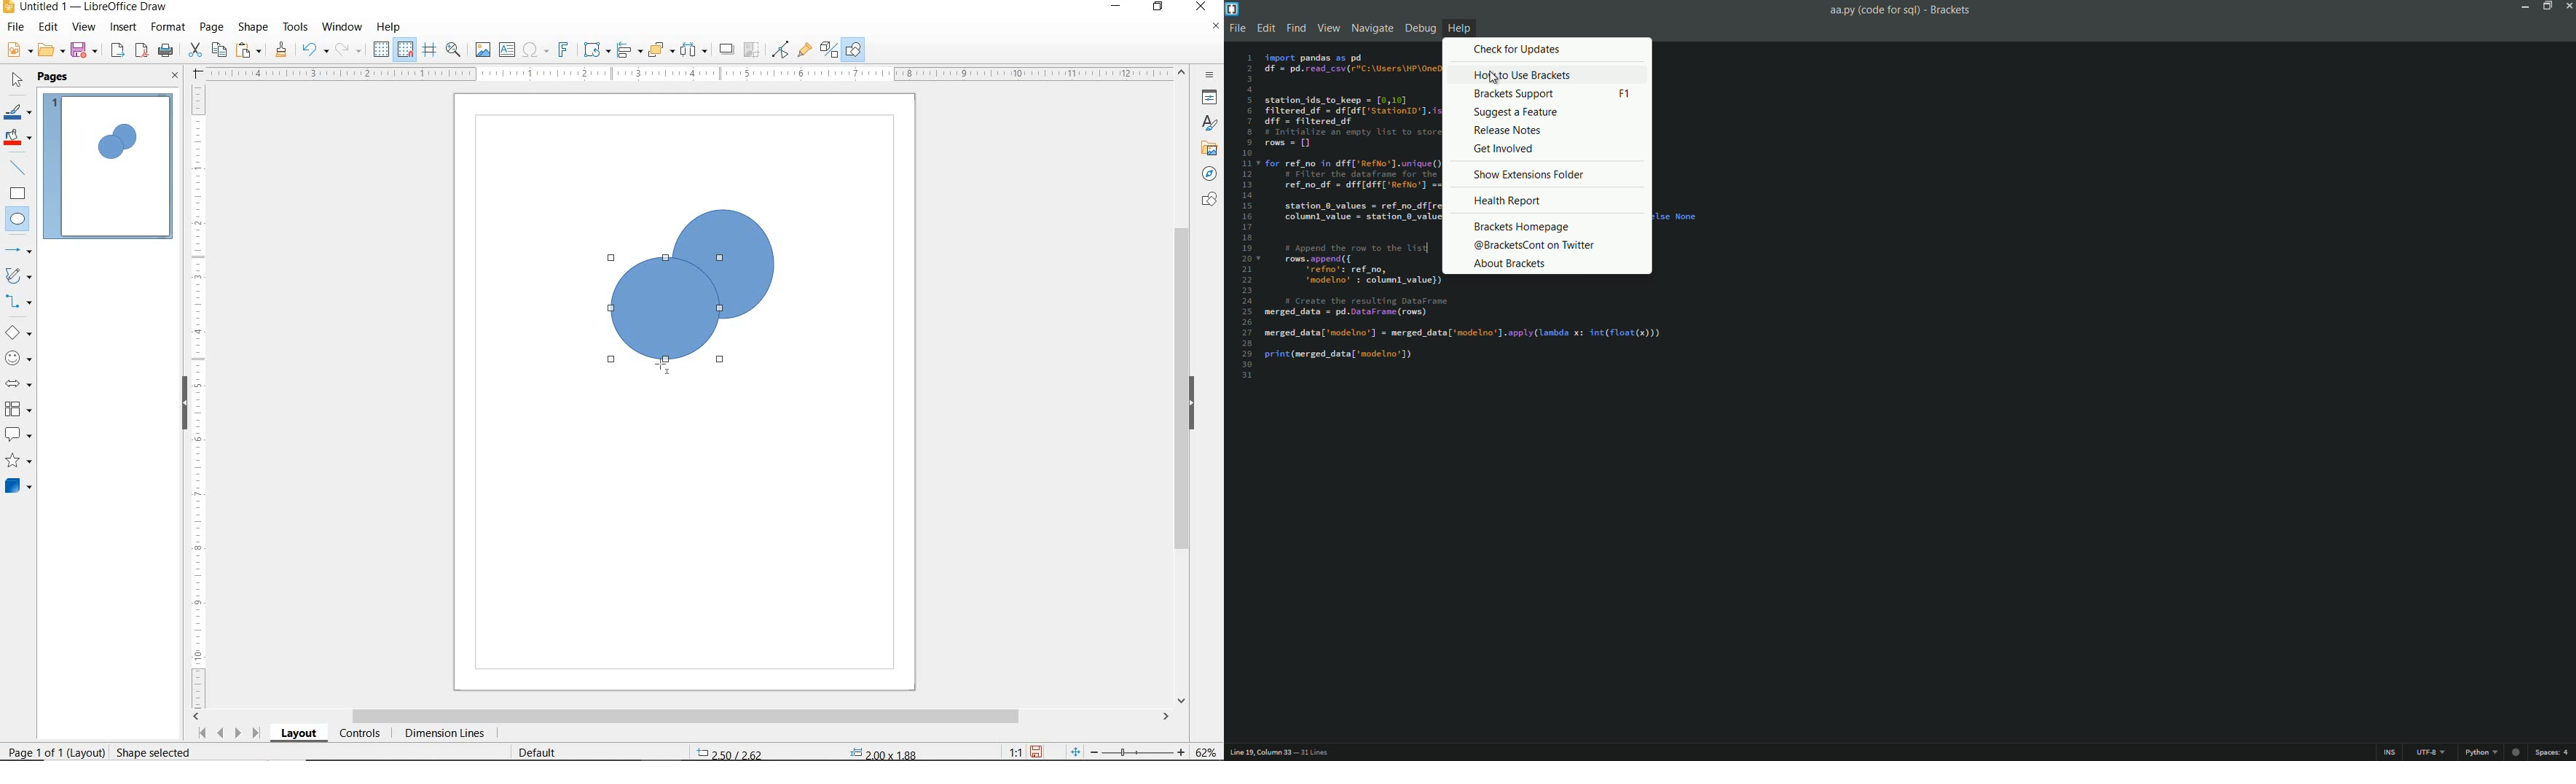 The image size is (2576, 784). Describe the element at coordinates (1128, 752) in the screenshot. I see `ZOOM OUT OR ZOOM IN` at that location.